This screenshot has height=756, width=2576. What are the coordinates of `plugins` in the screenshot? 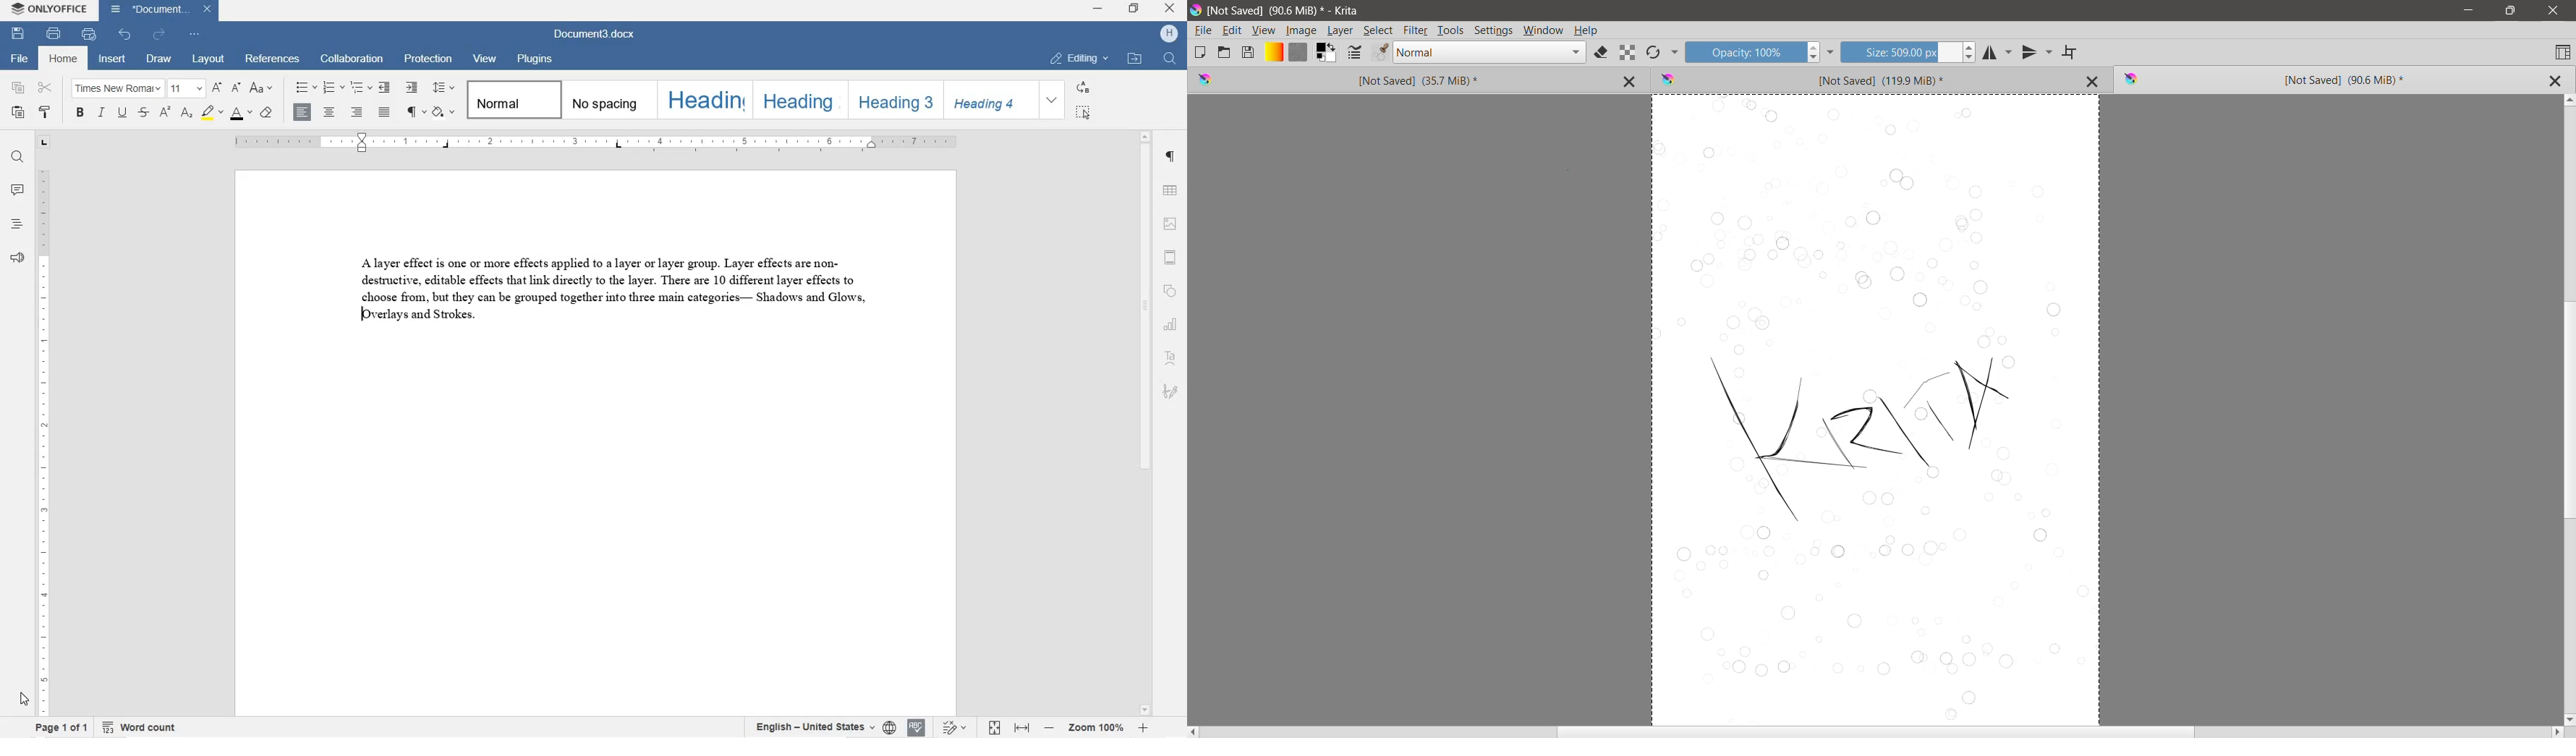 It's located at (534, 59).